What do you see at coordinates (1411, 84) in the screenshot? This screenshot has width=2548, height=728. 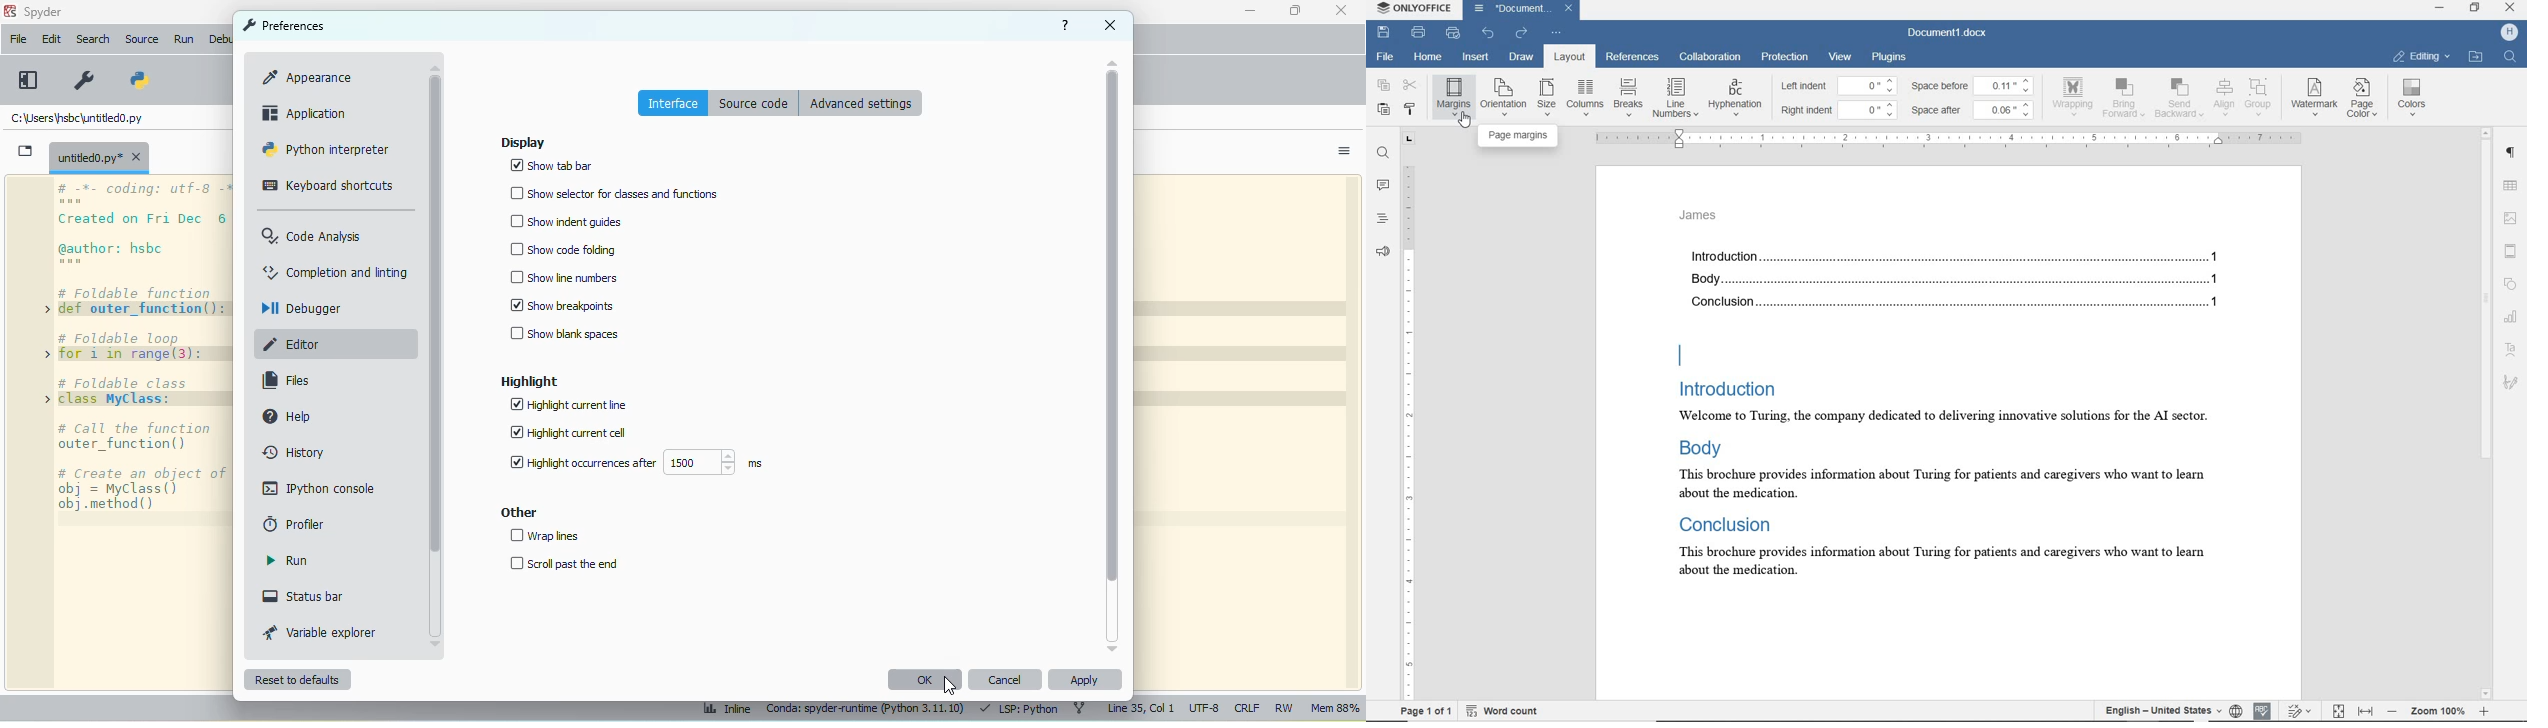 I see `cut` at bounding box center [1411, 84].